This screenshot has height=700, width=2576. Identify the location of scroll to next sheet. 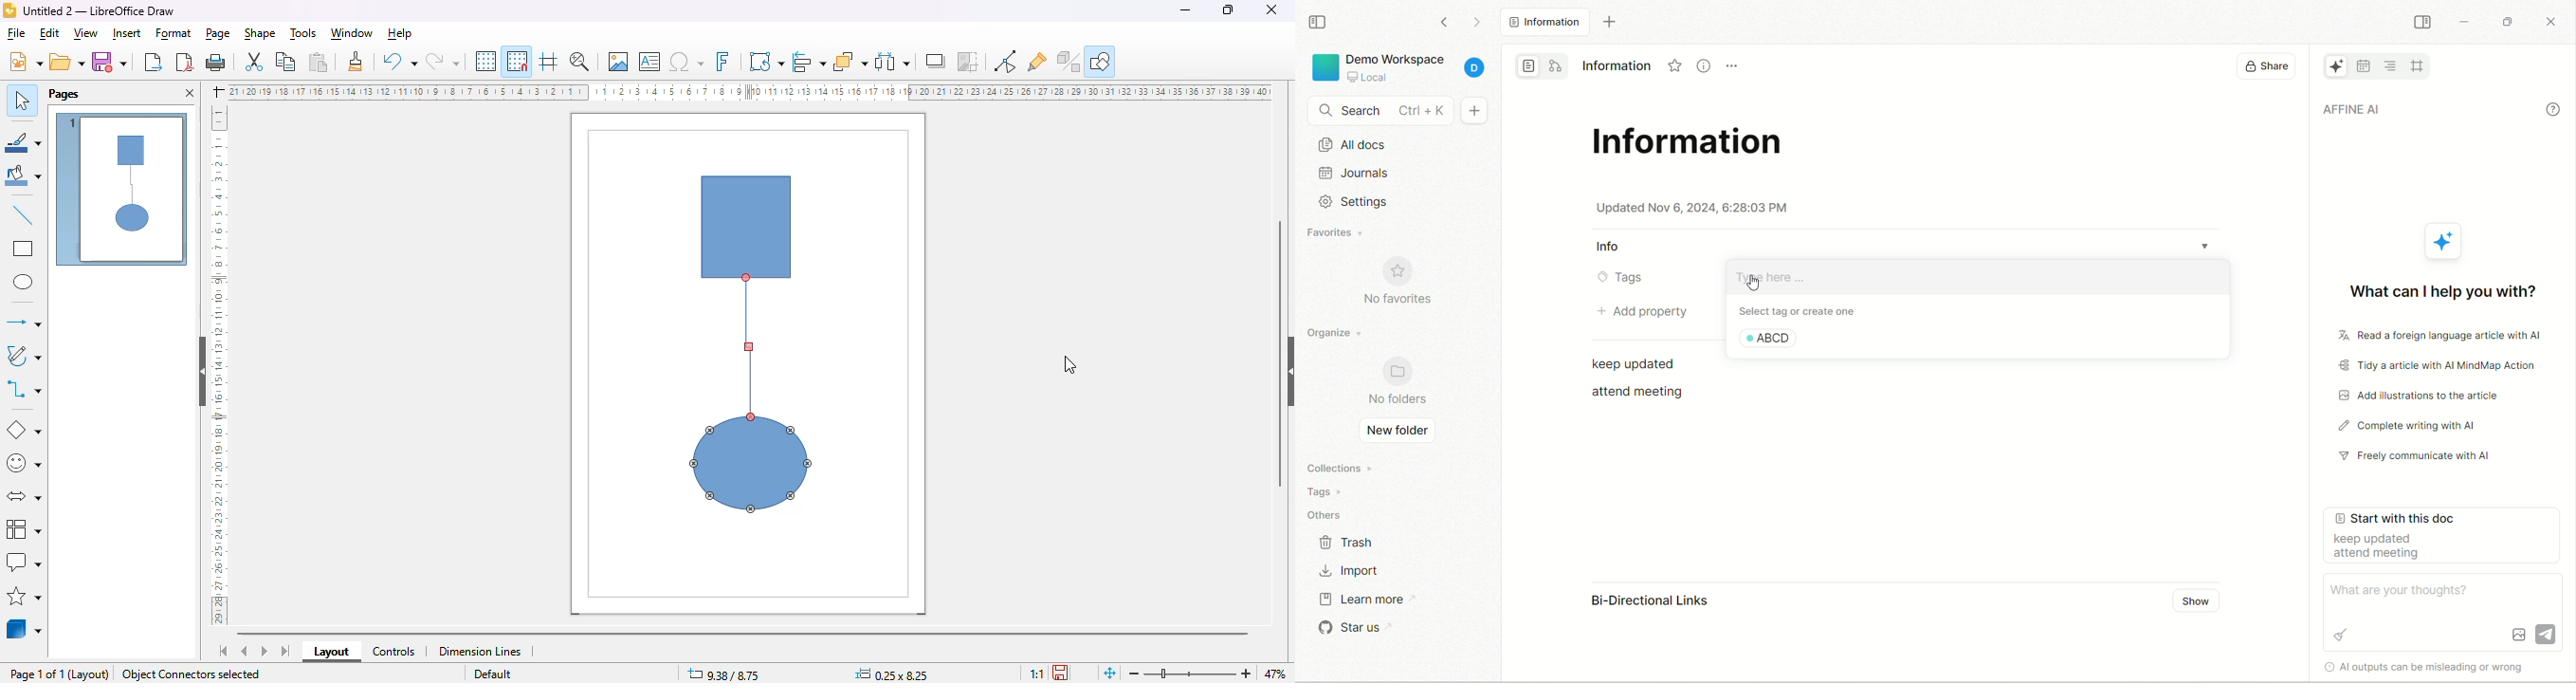
(265, 651).